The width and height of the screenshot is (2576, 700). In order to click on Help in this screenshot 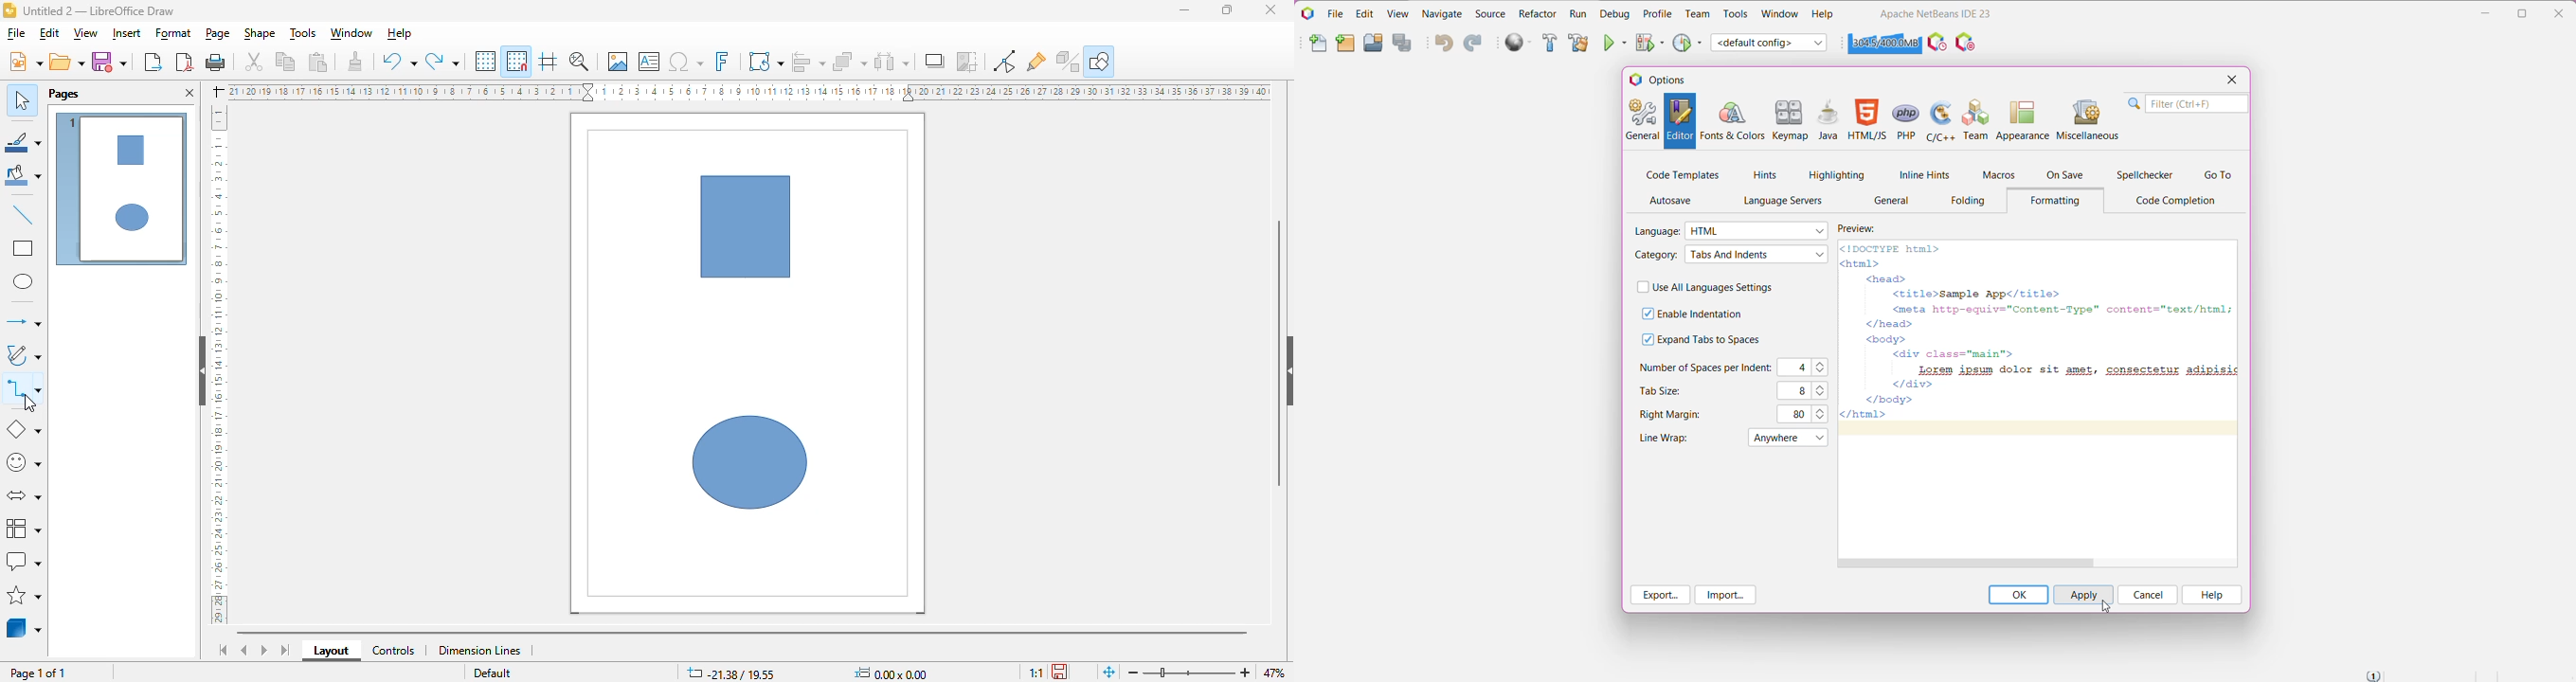, I will do `click(1823, 15)`.